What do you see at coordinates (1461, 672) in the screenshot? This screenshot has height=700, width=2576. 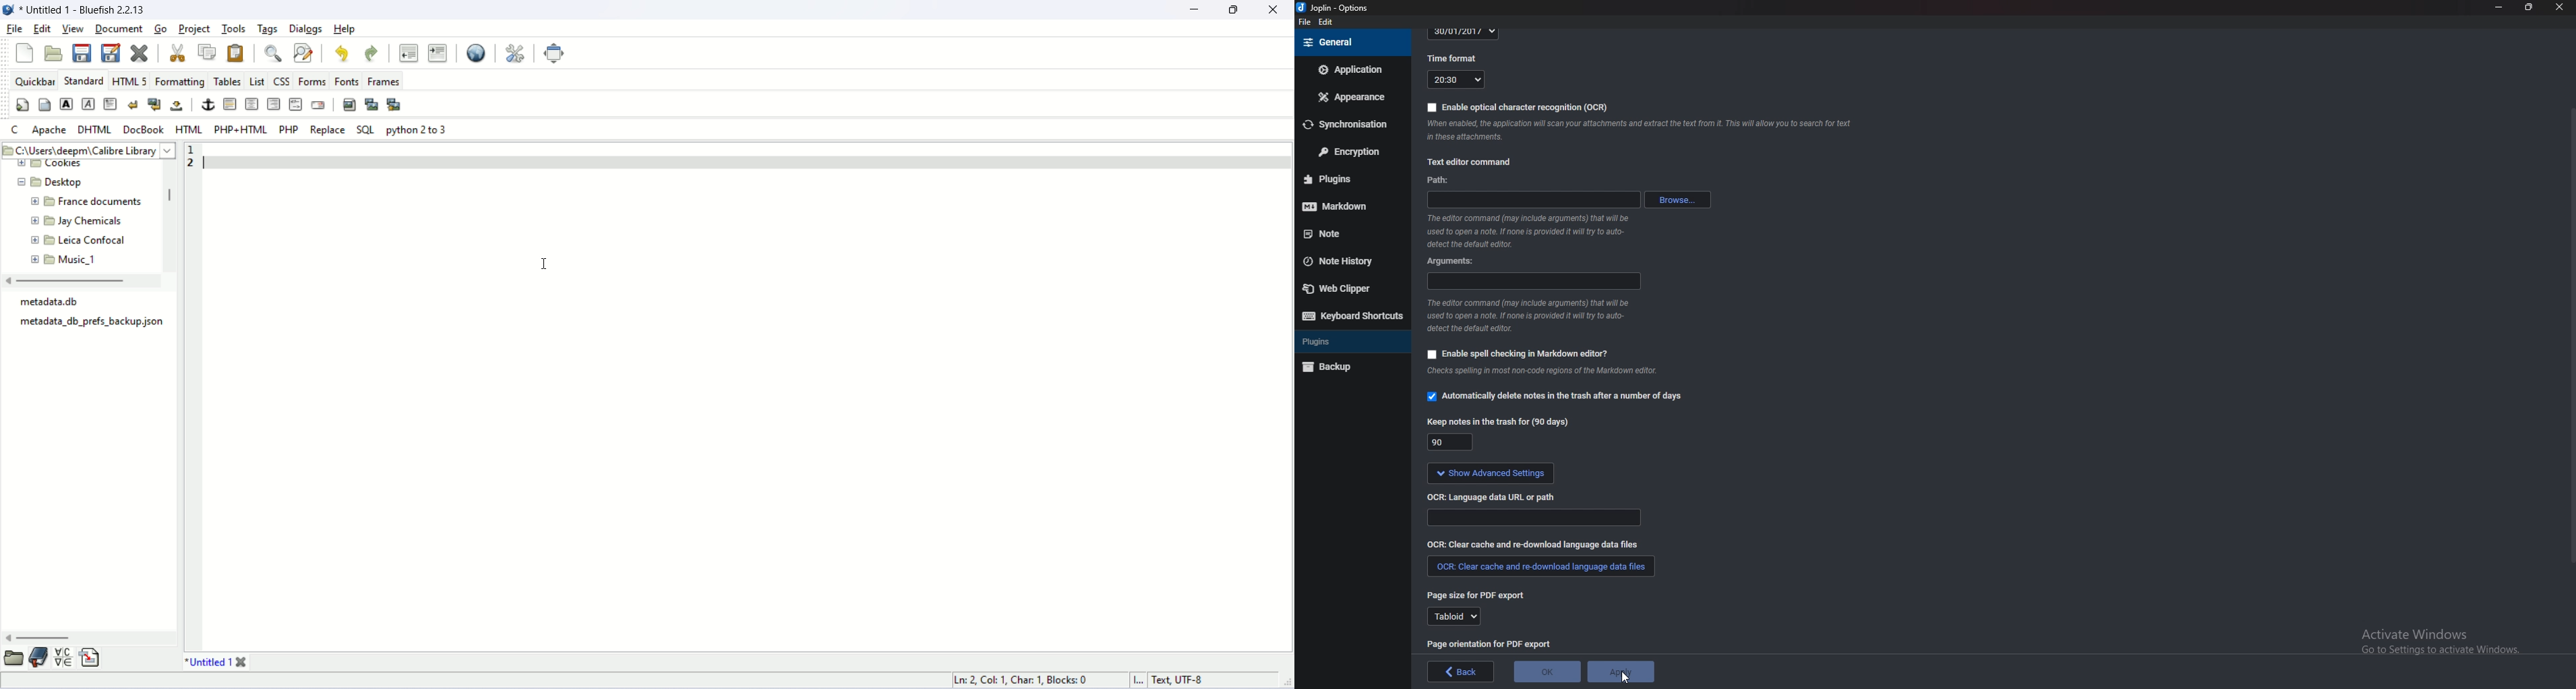 I see `back` at bounding box center [1461, 672].